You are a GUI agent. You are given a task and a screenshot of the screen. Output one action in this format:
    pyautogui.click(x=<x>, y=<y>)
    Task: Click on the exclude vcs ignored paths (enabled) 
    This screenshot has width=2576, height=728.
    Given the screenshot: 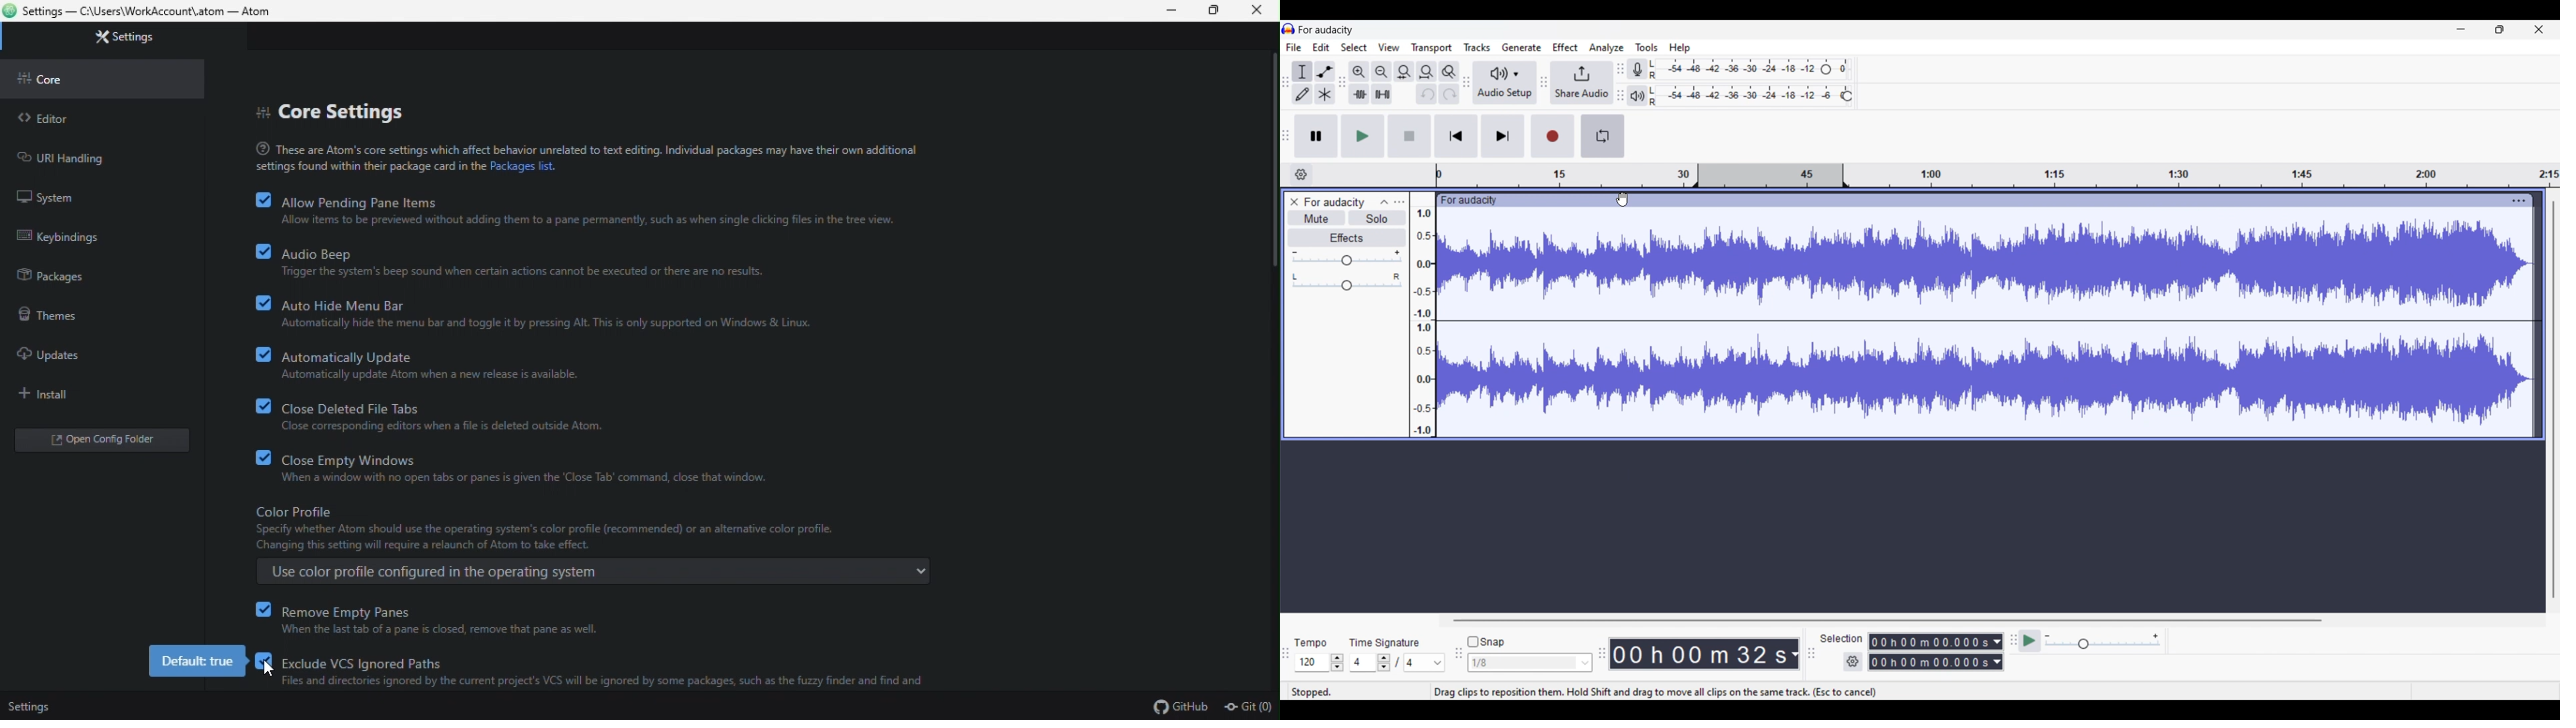 What is the action you would take?
    pyautogui.click(x=615, y=671)
    